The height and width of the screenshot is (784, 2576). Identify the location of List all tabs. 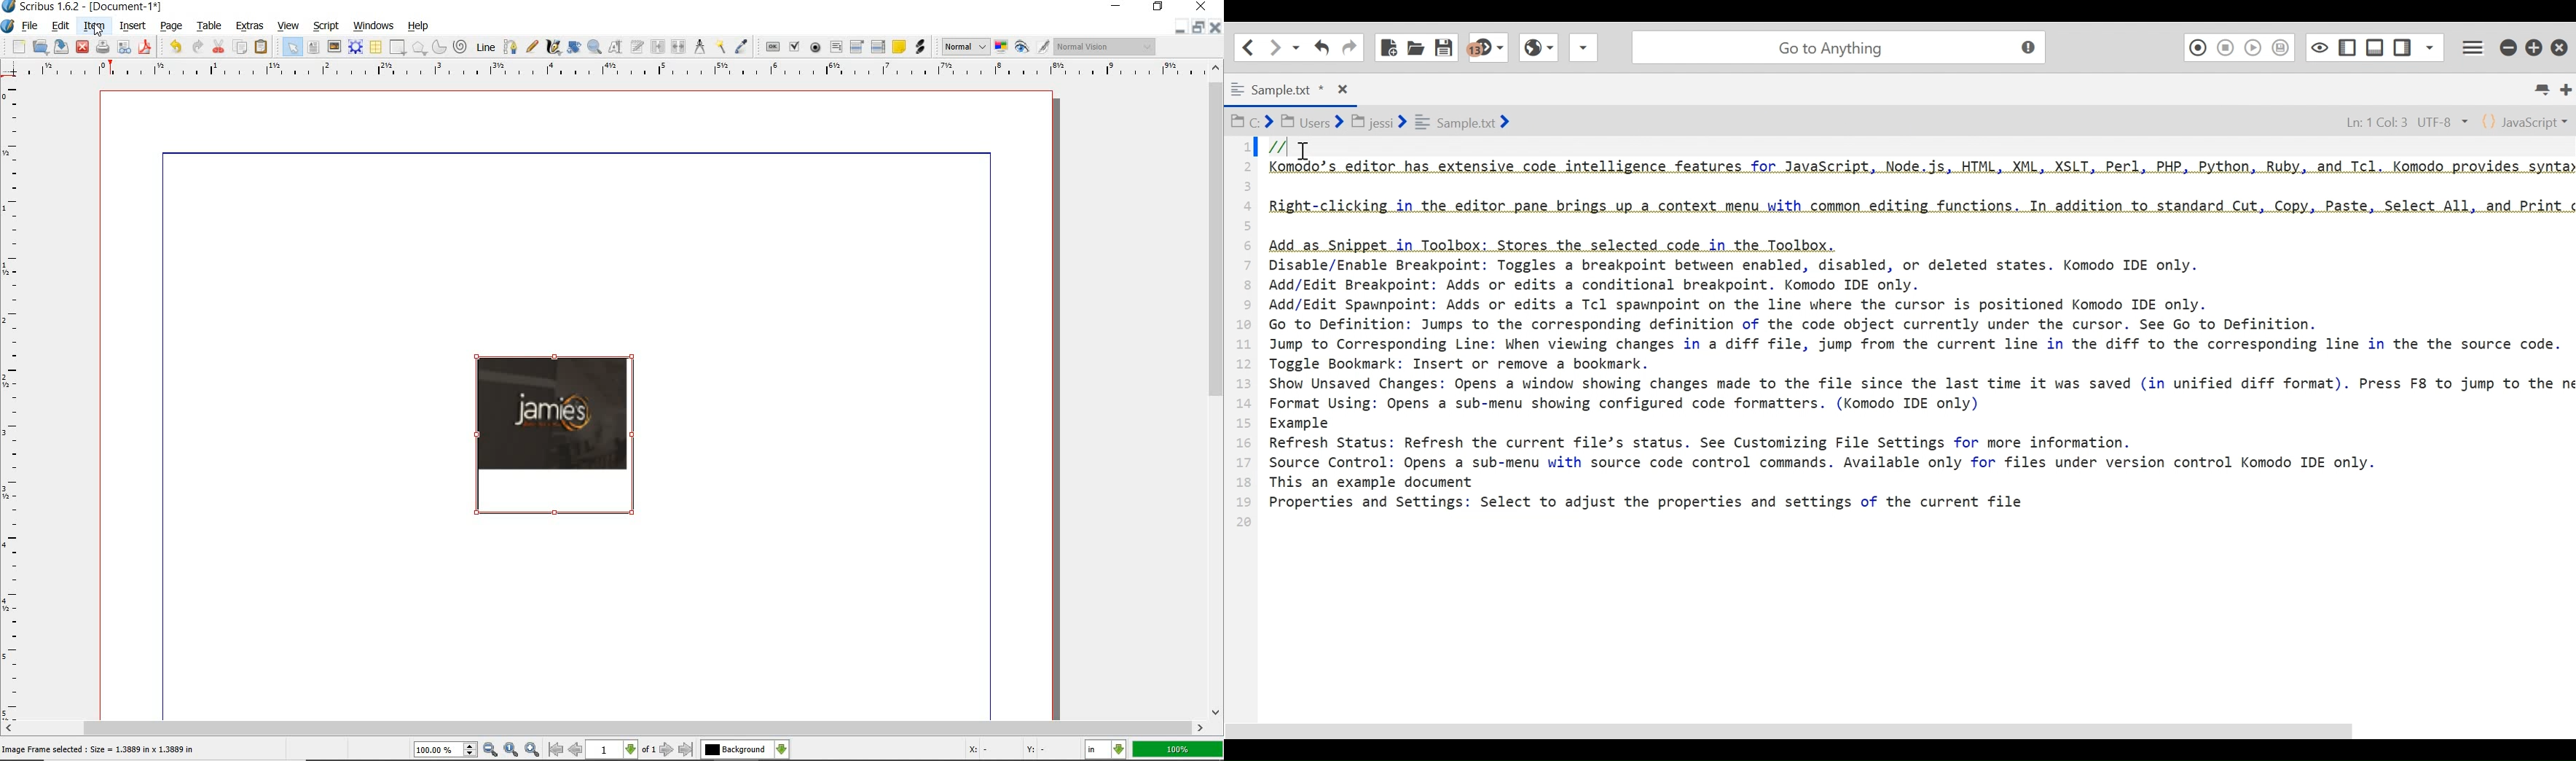
(2545, 89).